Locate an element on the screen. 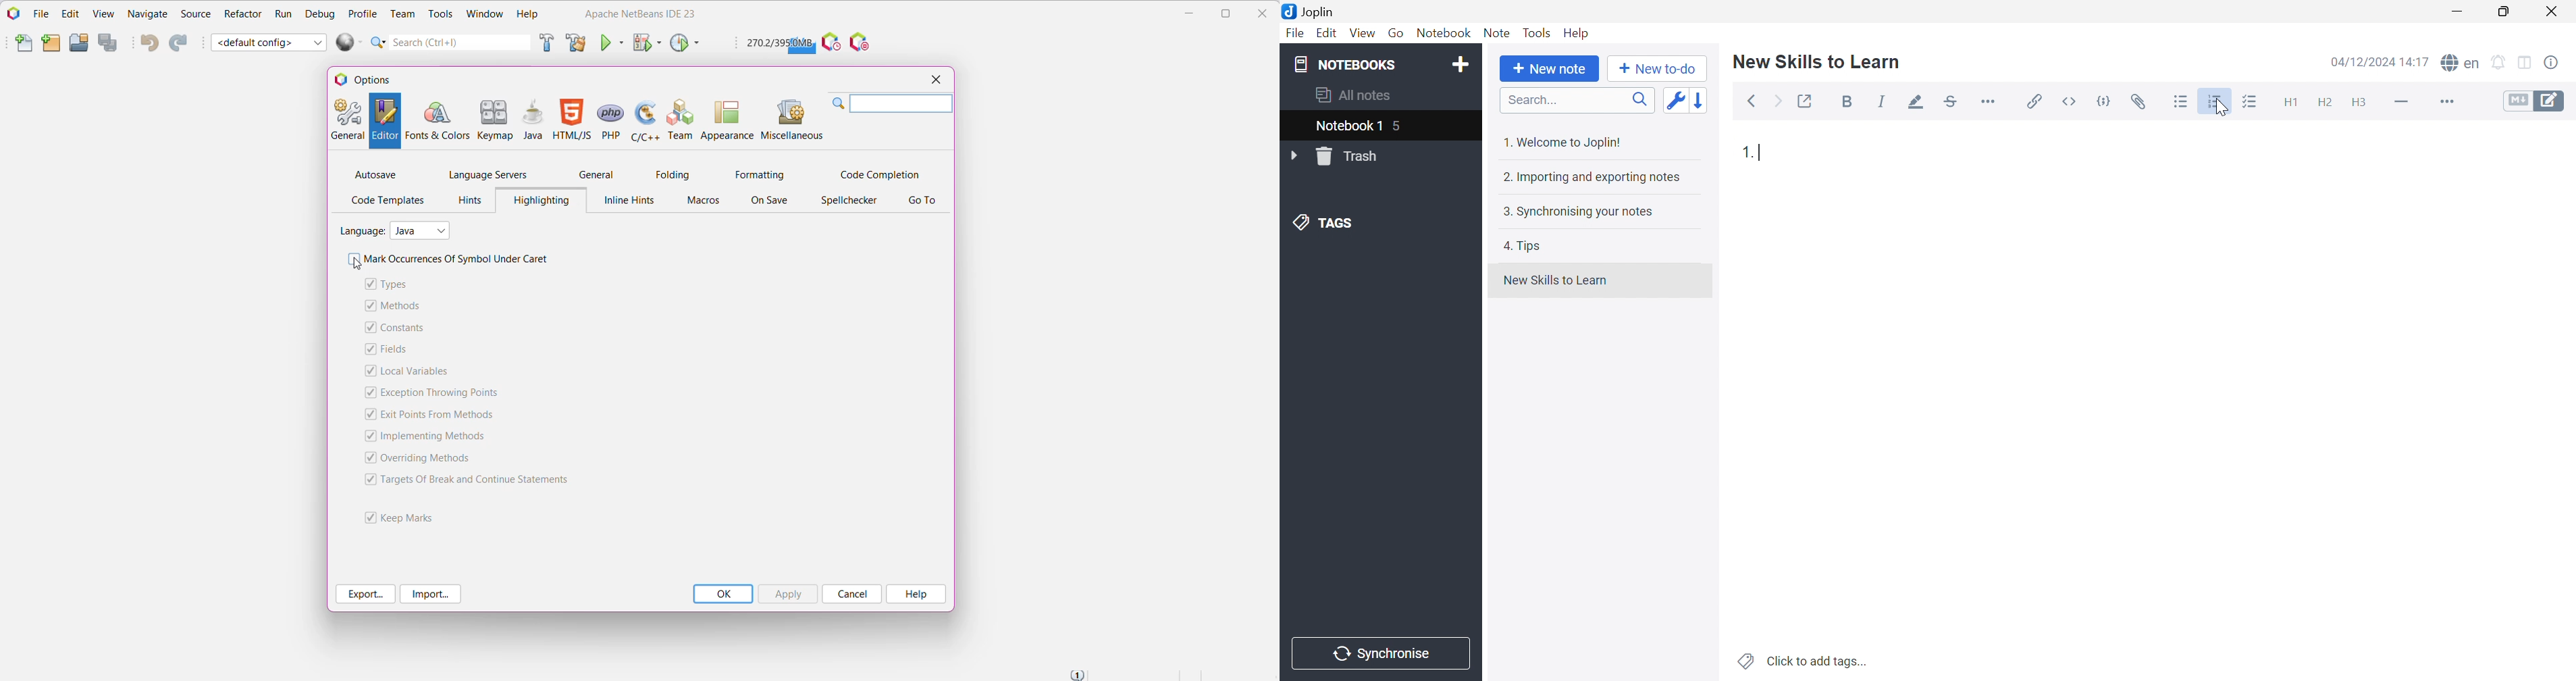  Help is located at coordinates (1577, 33).